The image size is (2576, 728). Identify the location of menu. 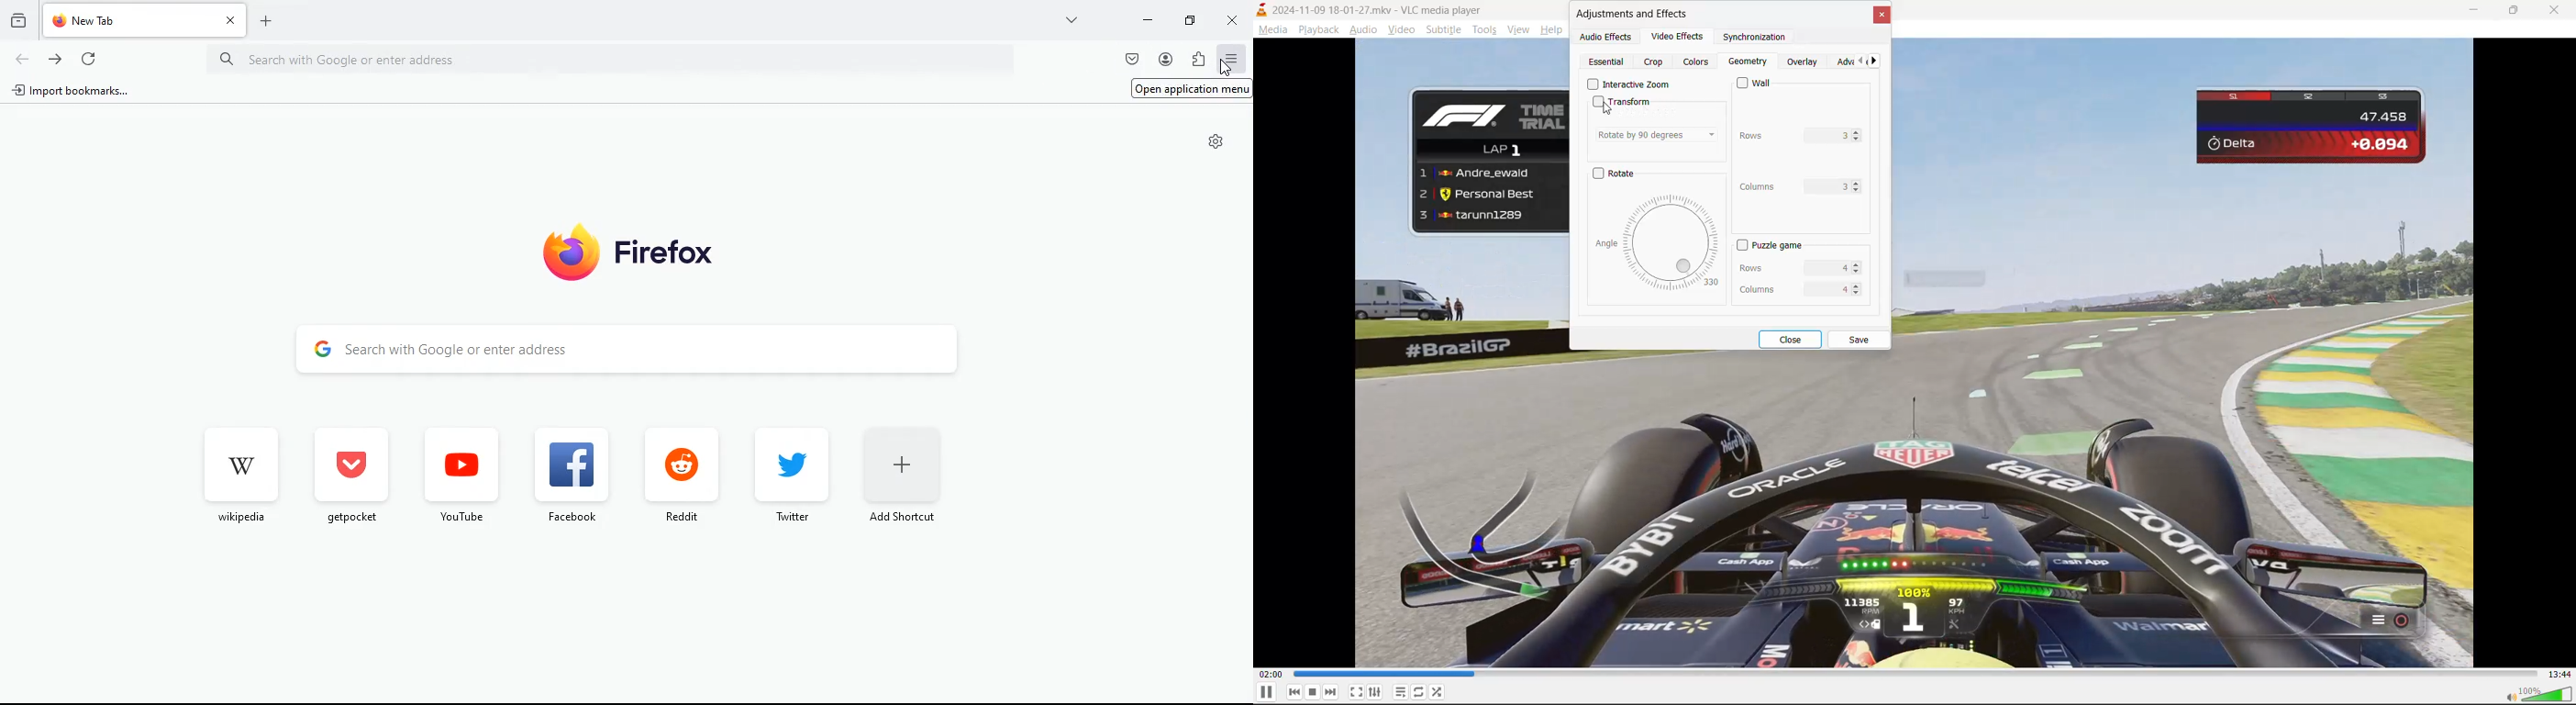
(1231, 60).